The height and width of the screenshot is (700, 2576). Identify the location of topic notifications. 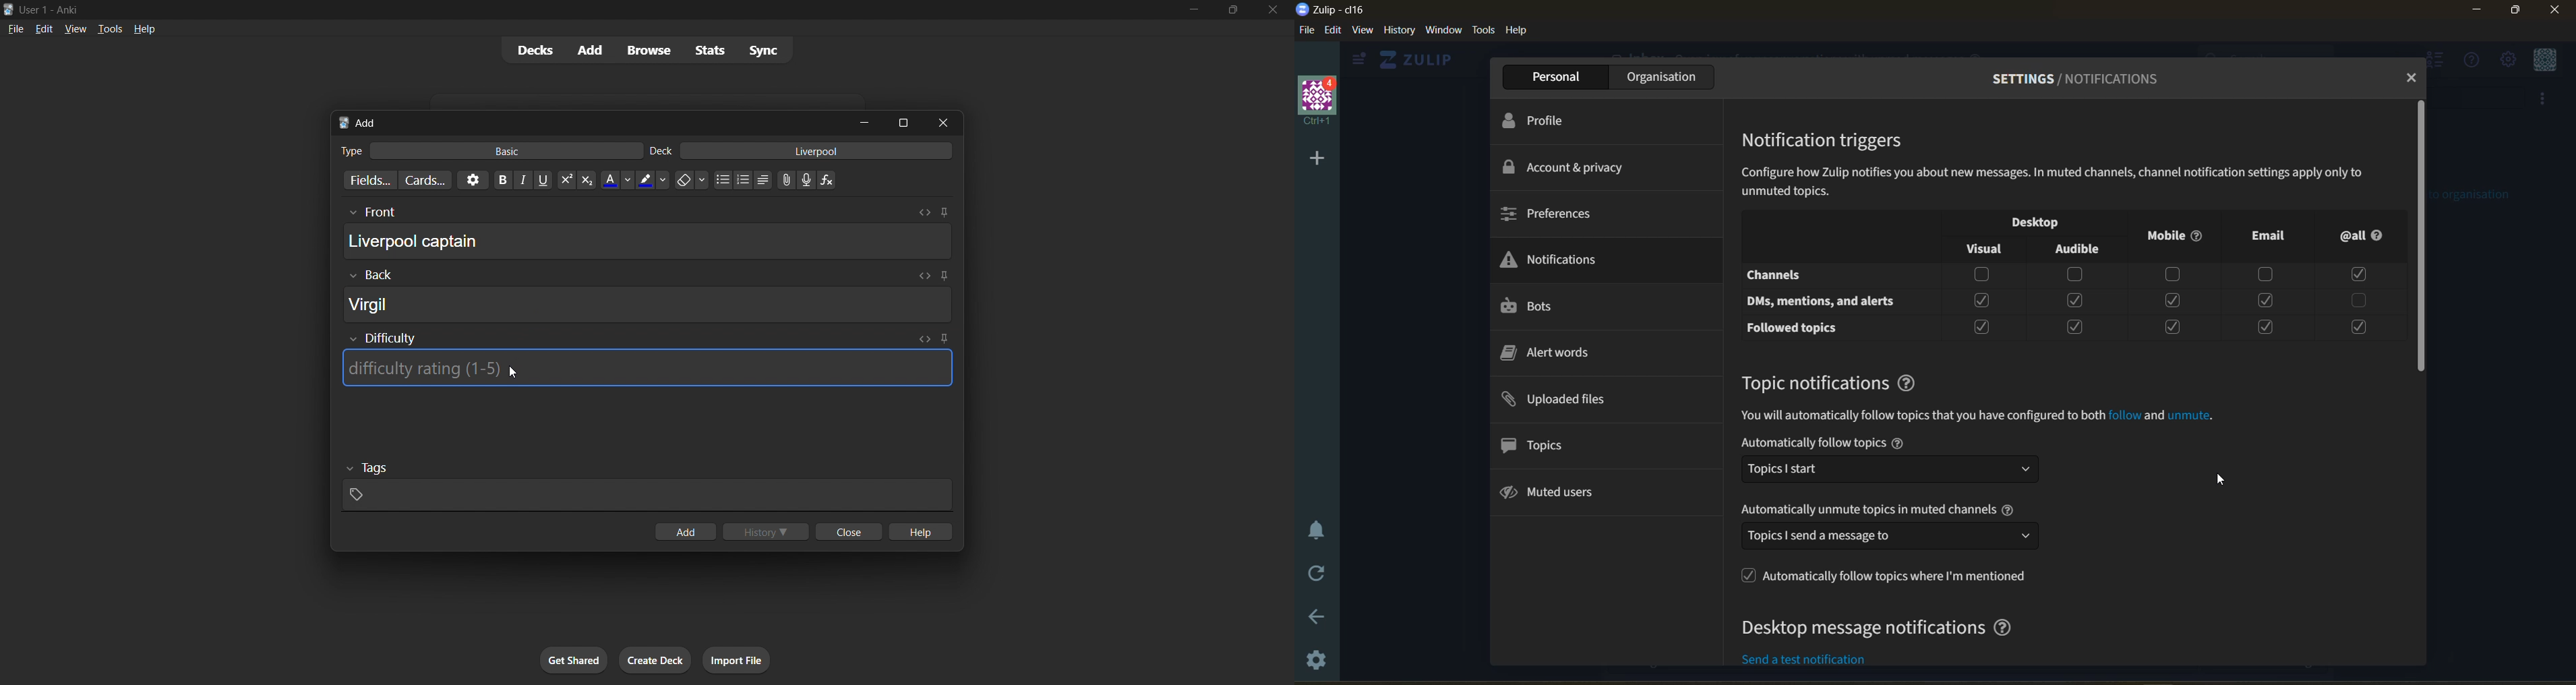
(1838, 383).